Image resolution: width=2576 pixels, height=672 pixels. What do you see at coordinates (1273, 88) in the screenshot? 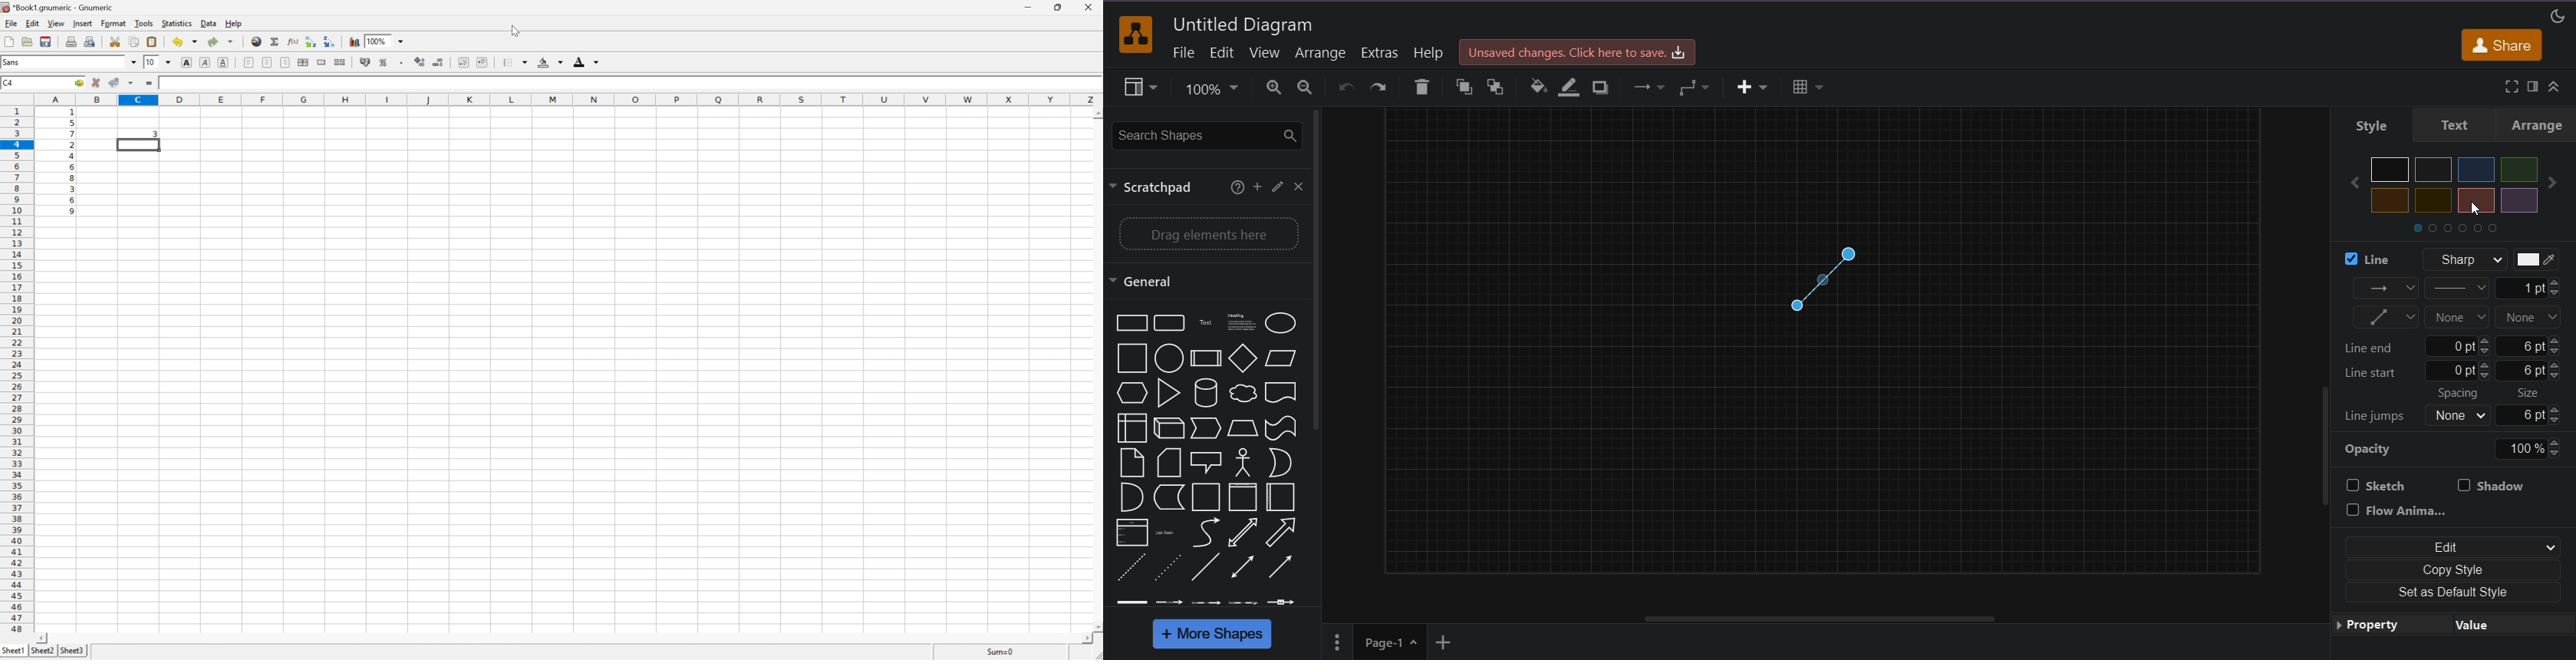
I see `zoom in` at bounding box center [1273, 88].